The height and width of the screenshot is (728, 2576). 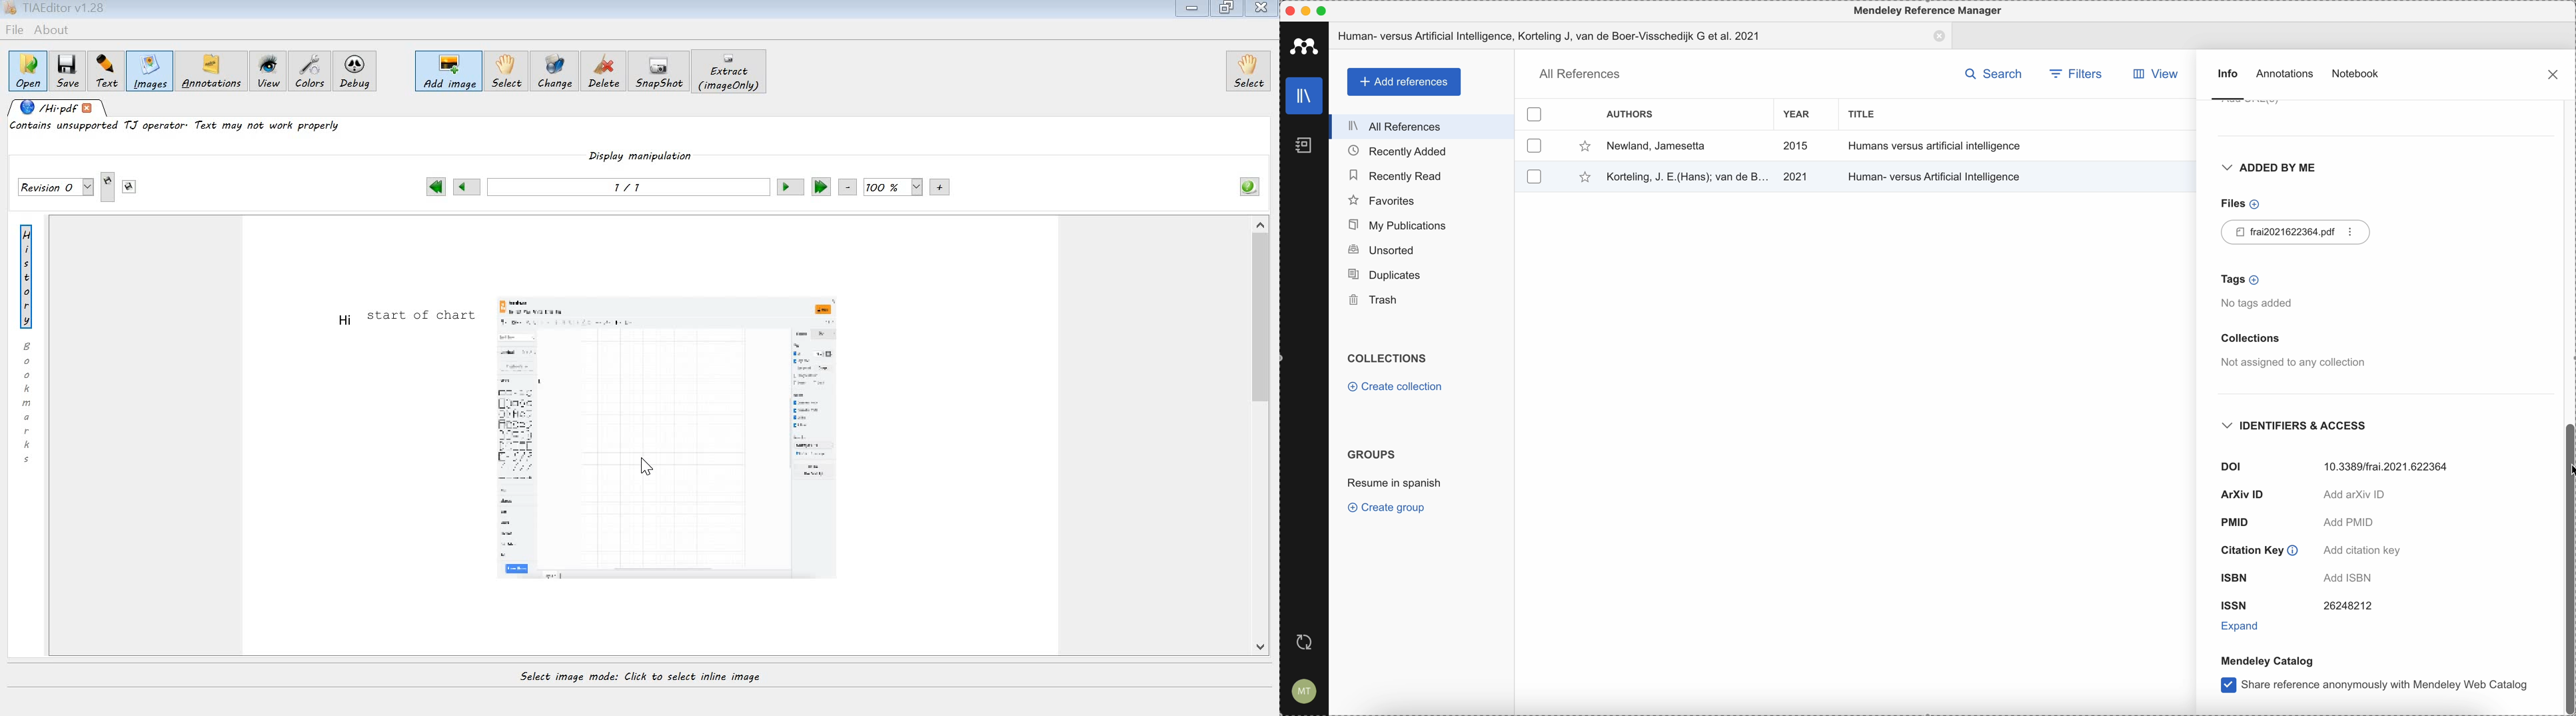 What do you see at coordinates (1929, 12) in the screenshot?
I see `Mendeley Manager` at bounding box center [1929, 12].